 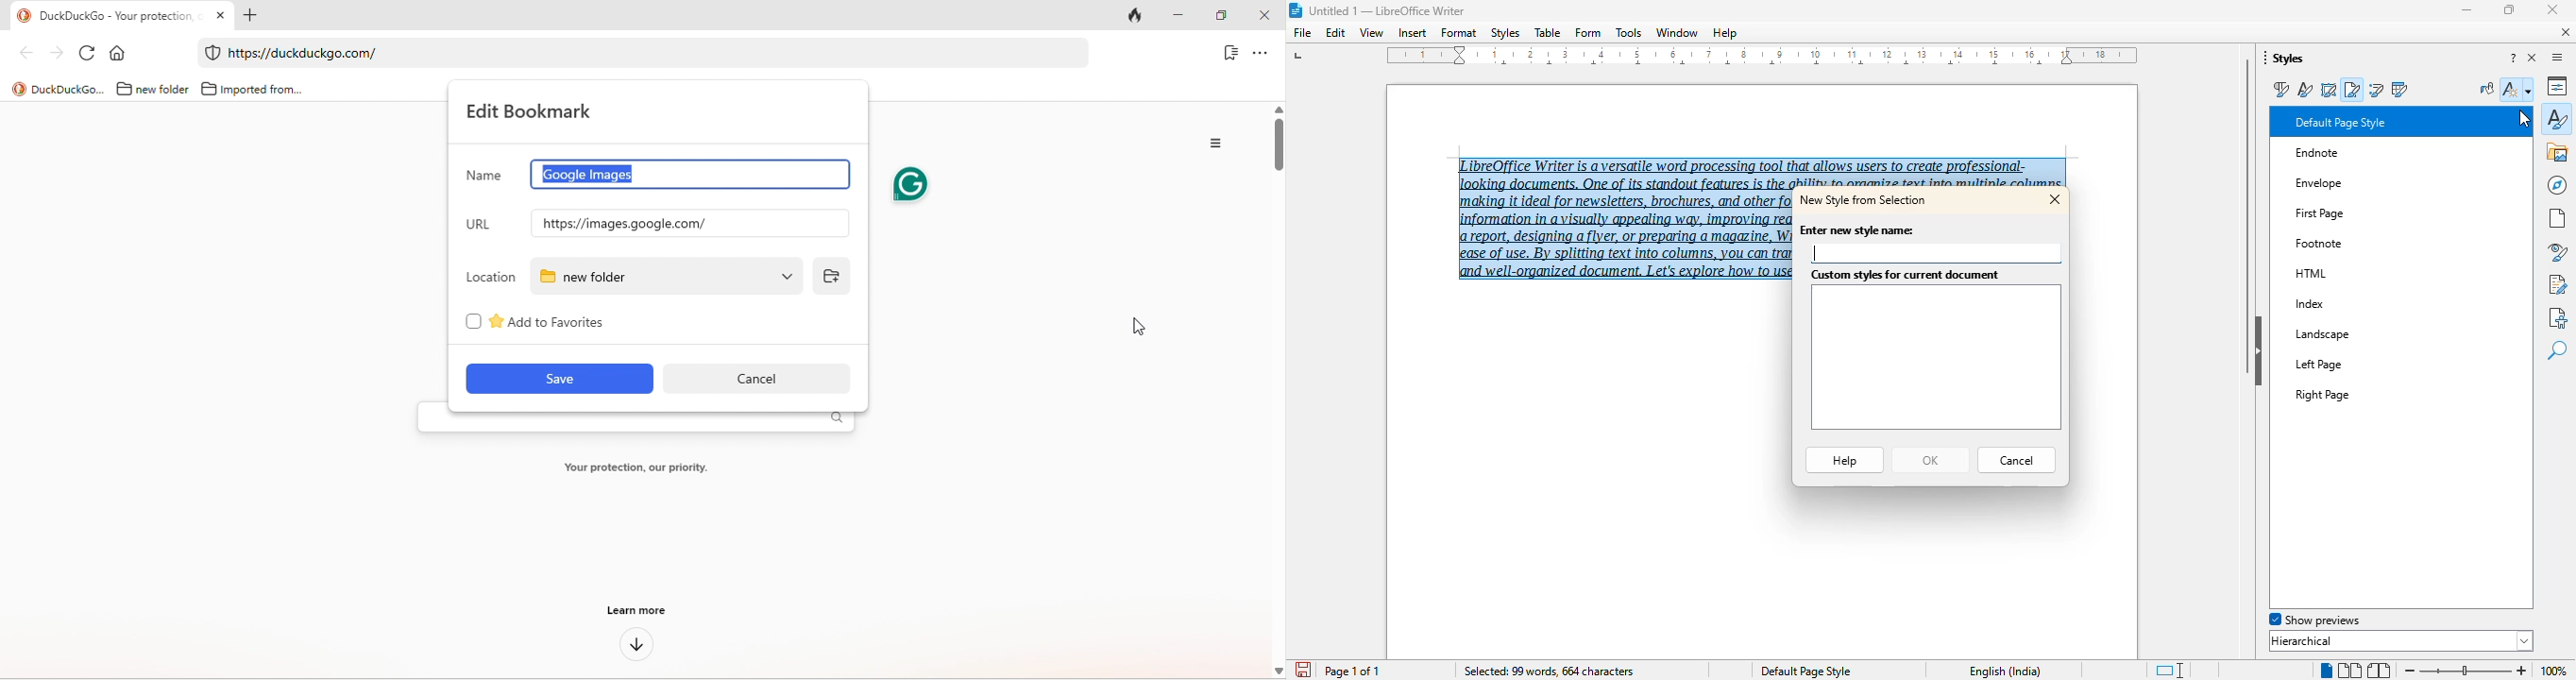 I want to click on 100% (change zoom level), so click(x=2556, y=672).